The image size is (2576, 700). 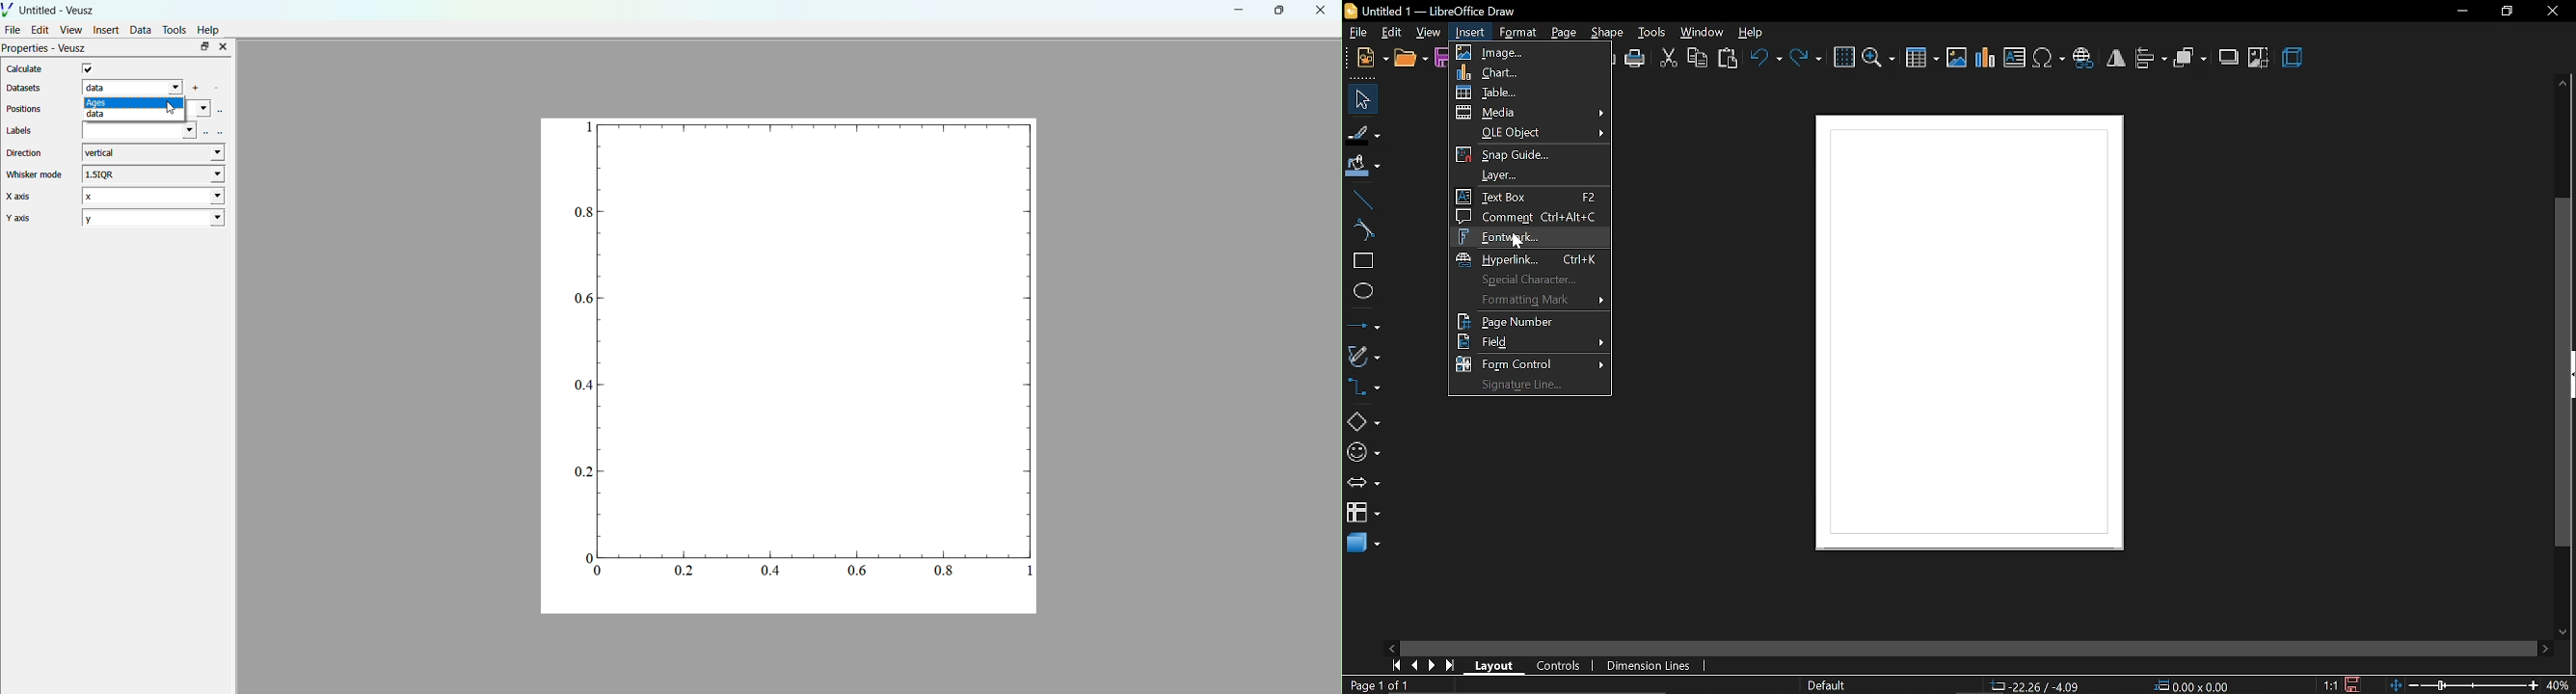 I want to click on ellipse, so click(x=1361, y=291).